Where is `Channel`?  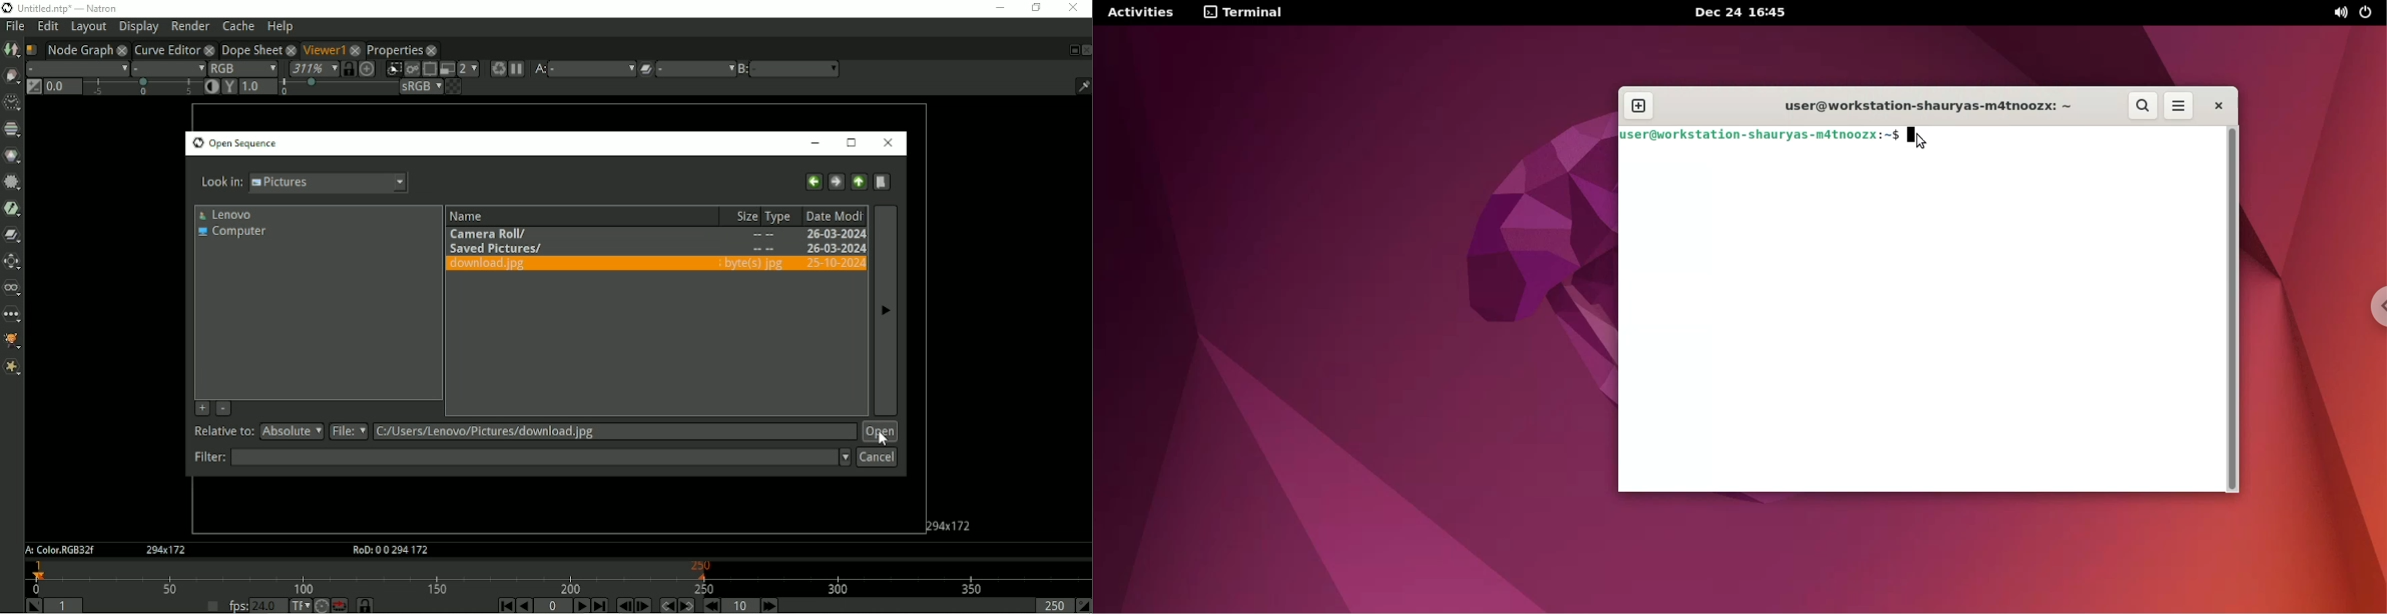 Channel is located at coordinates (12, 129).